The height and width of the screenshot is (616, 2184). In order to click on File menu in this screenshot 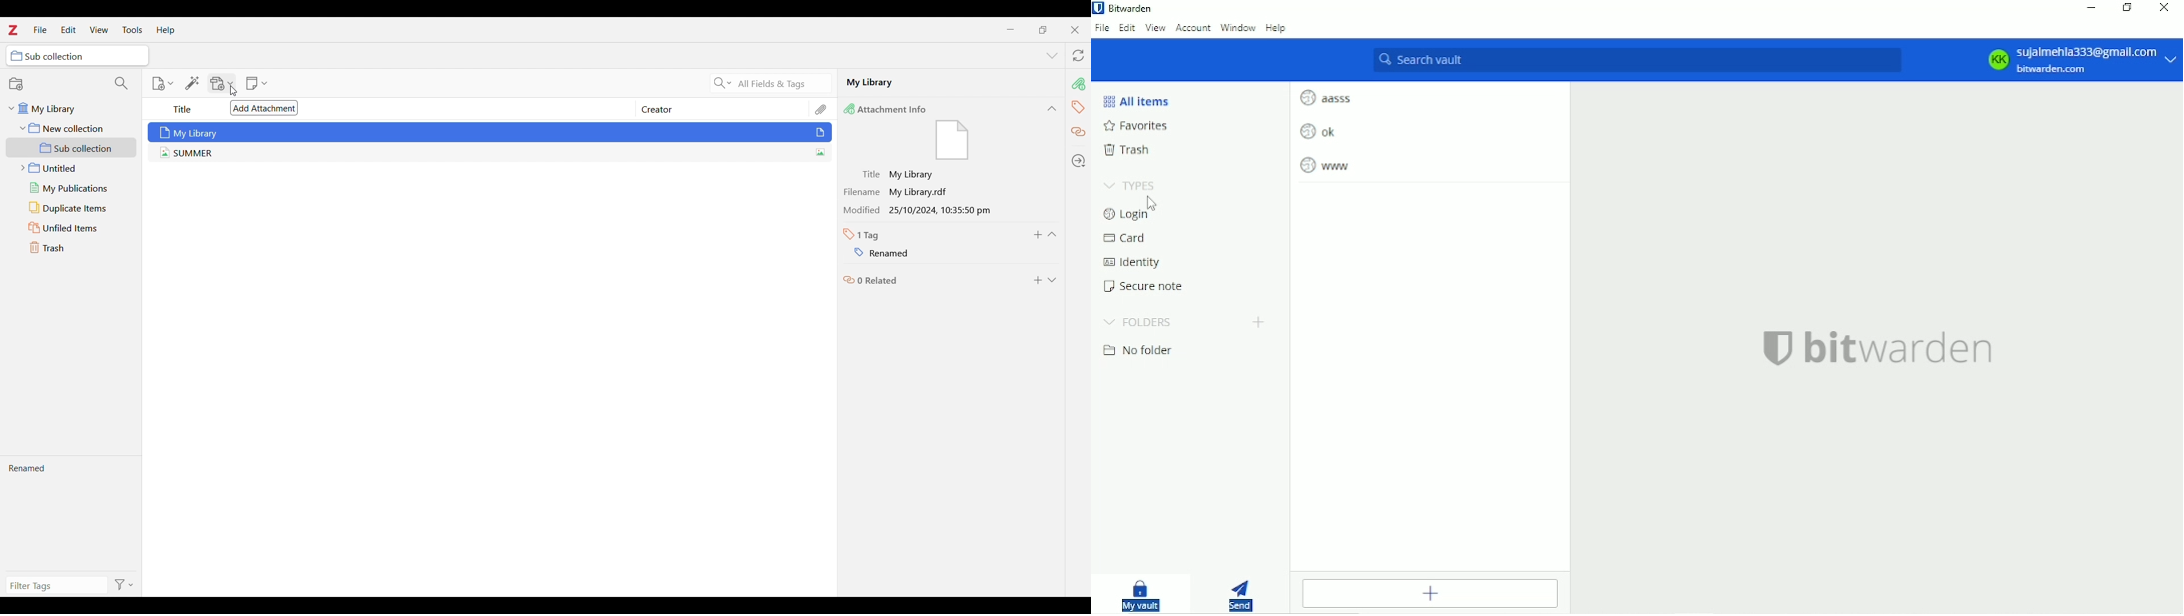, I will do `click(40, 29)`.